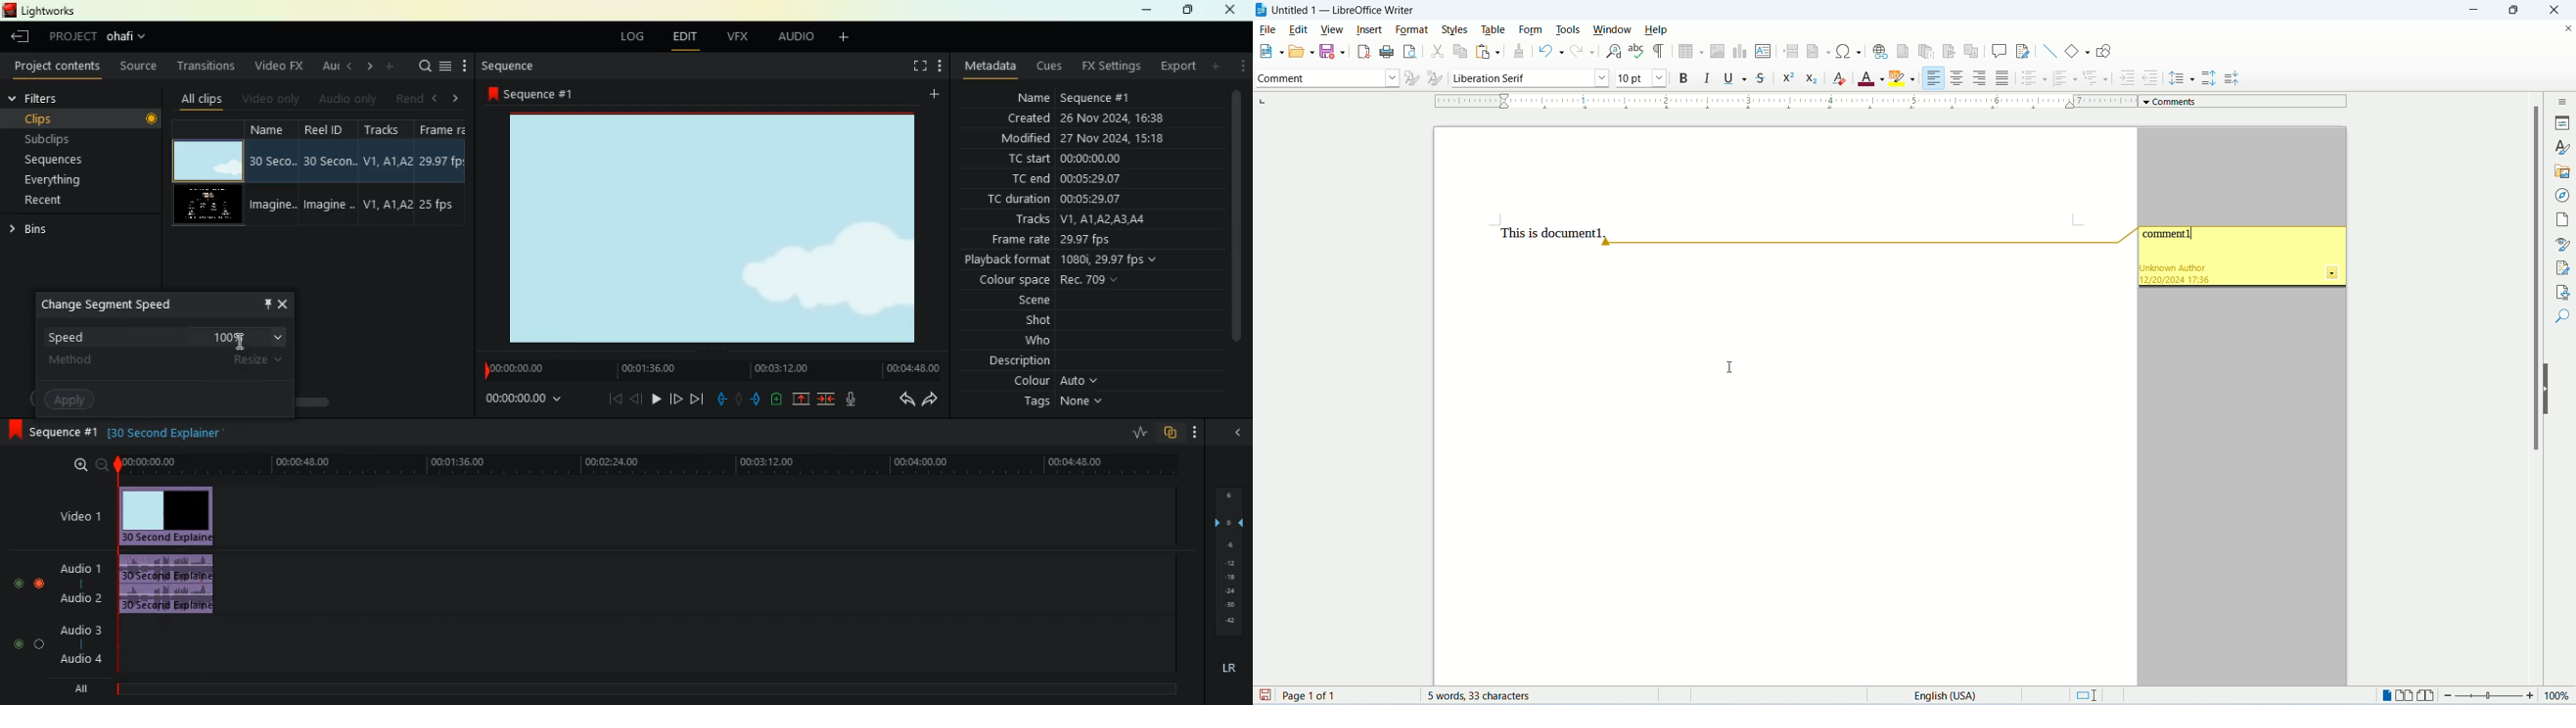  Describe the element at coordinates (1169, 433) in the screenshot. I see `overlap` at that location.